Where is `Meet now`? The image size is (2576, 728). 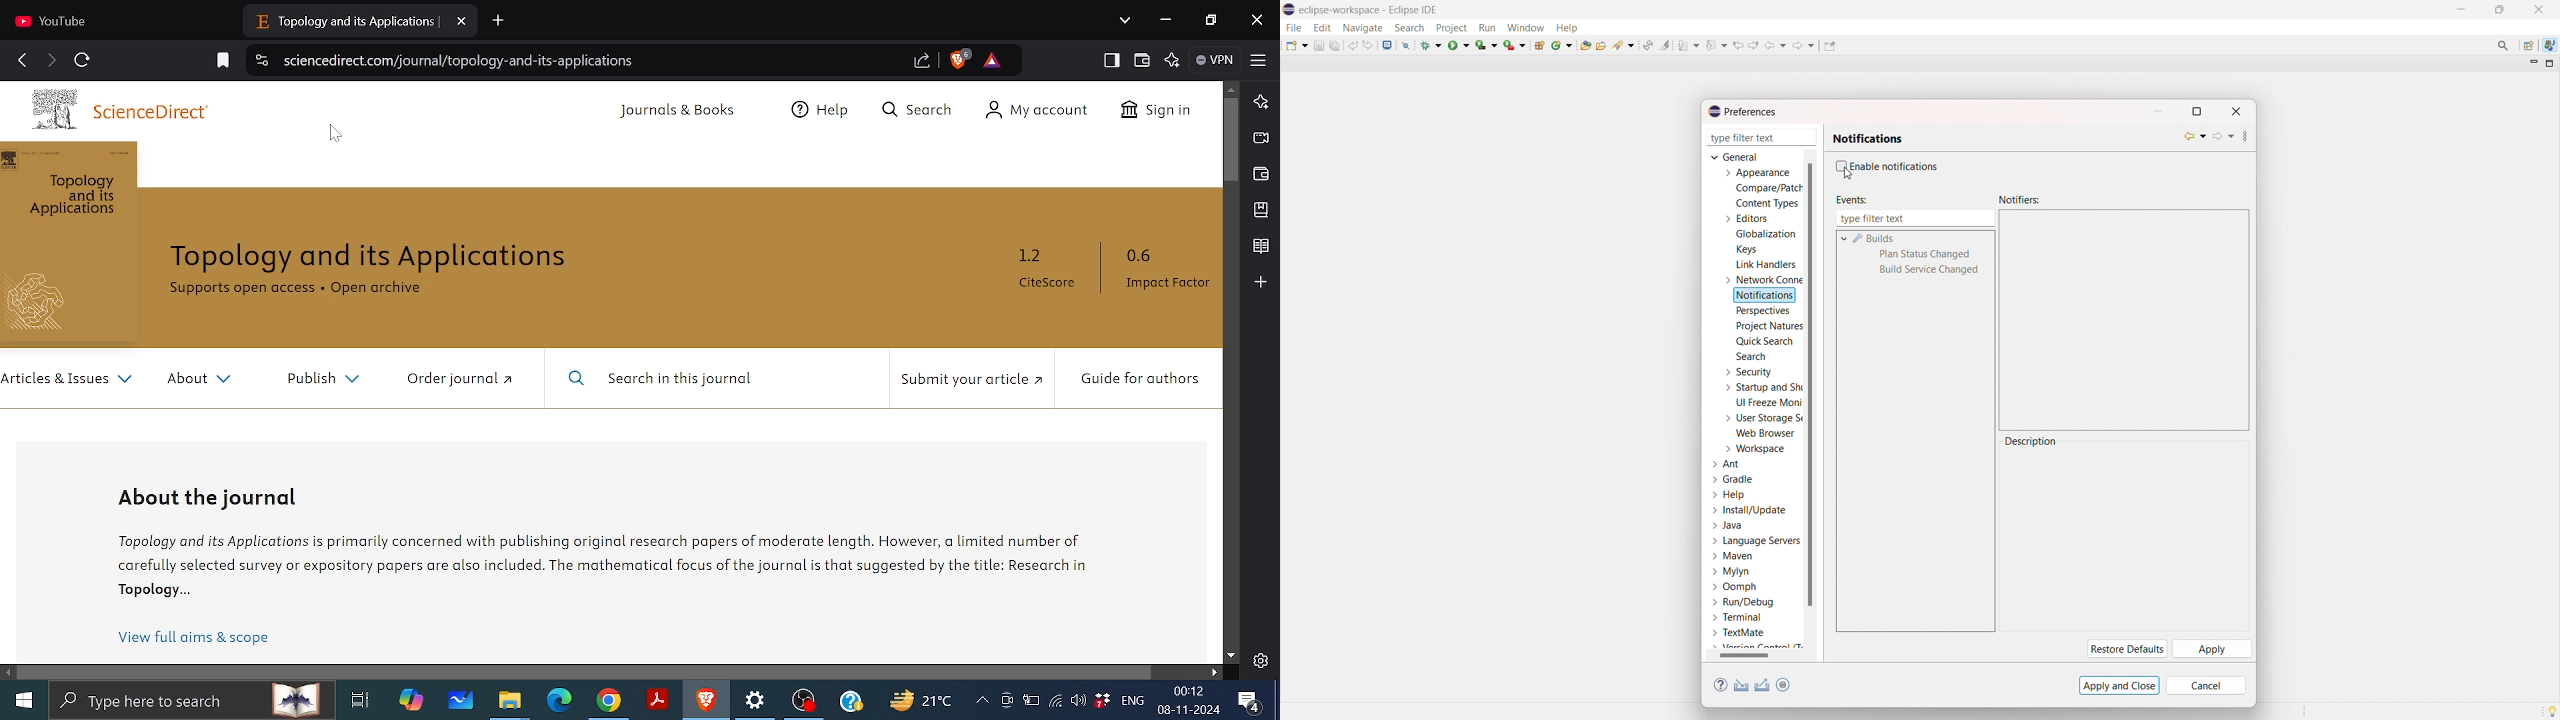
Meet now is located at coordinates (1006, 700).